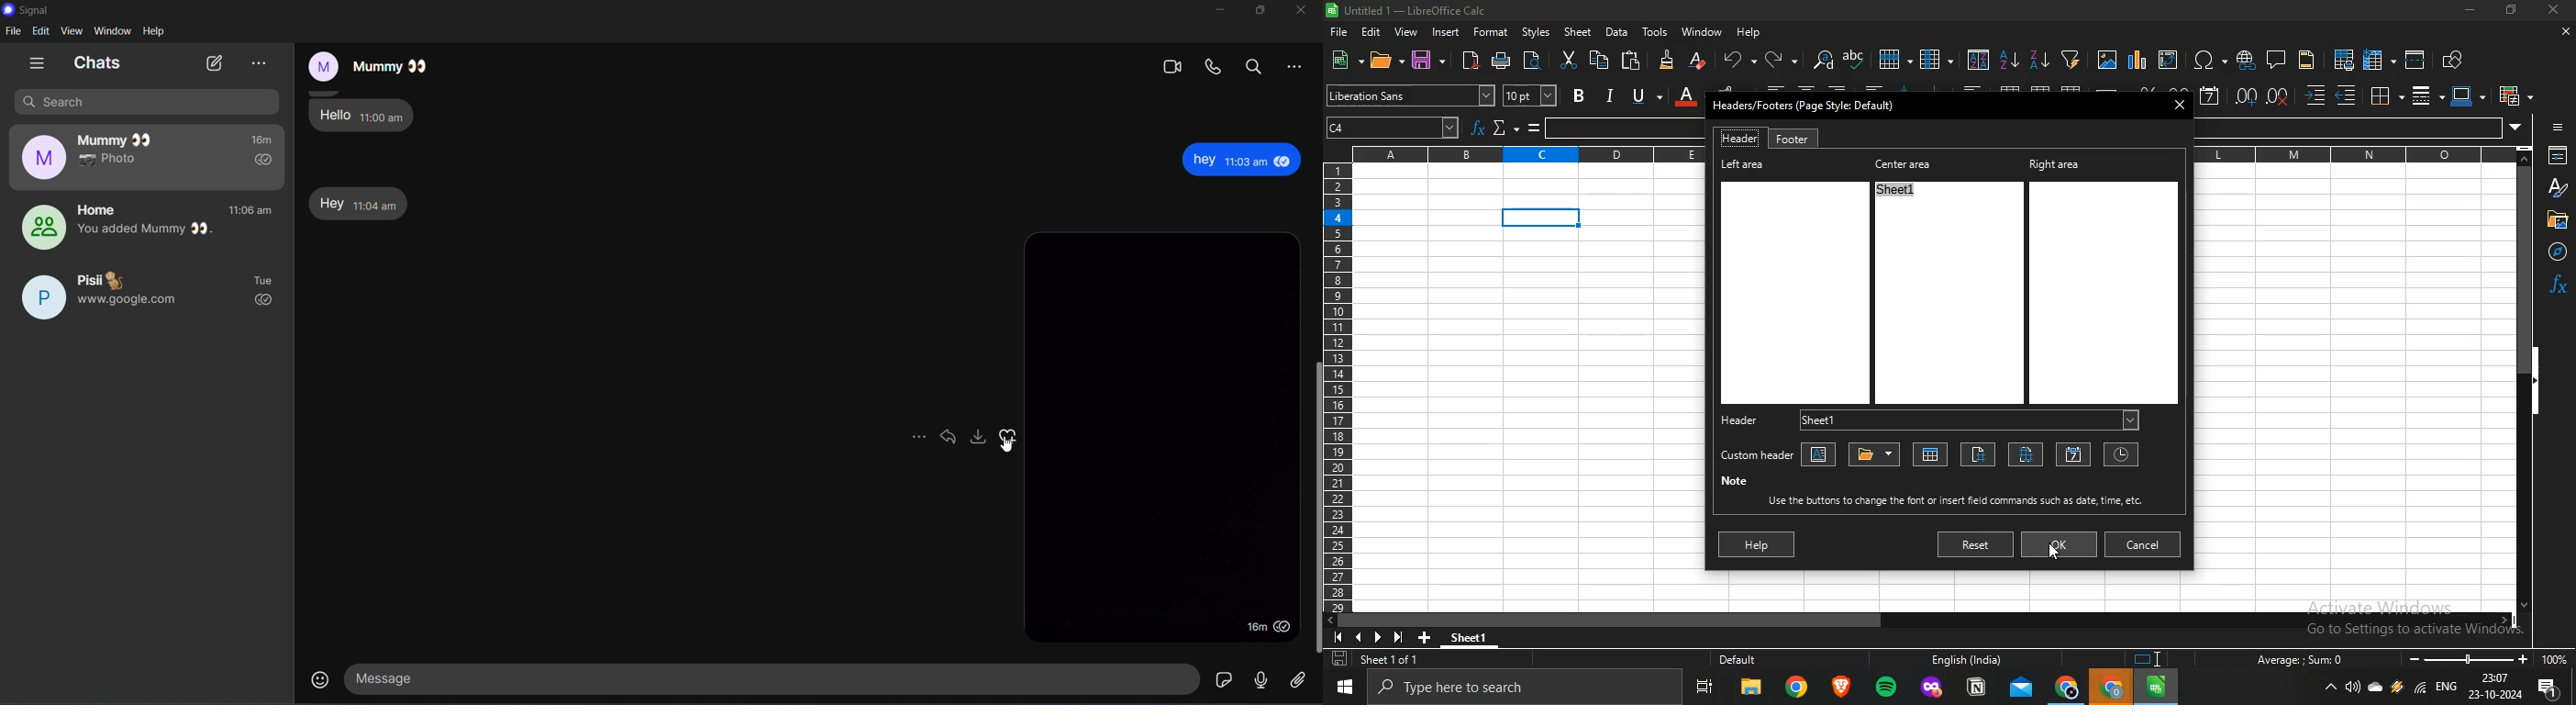 The height and width of the screenshot is (728, 2576). What do you see at coordinates (1315, 508) in the screenshot?
I see `vertical scroll bar` at bounding box center [1315, 508].